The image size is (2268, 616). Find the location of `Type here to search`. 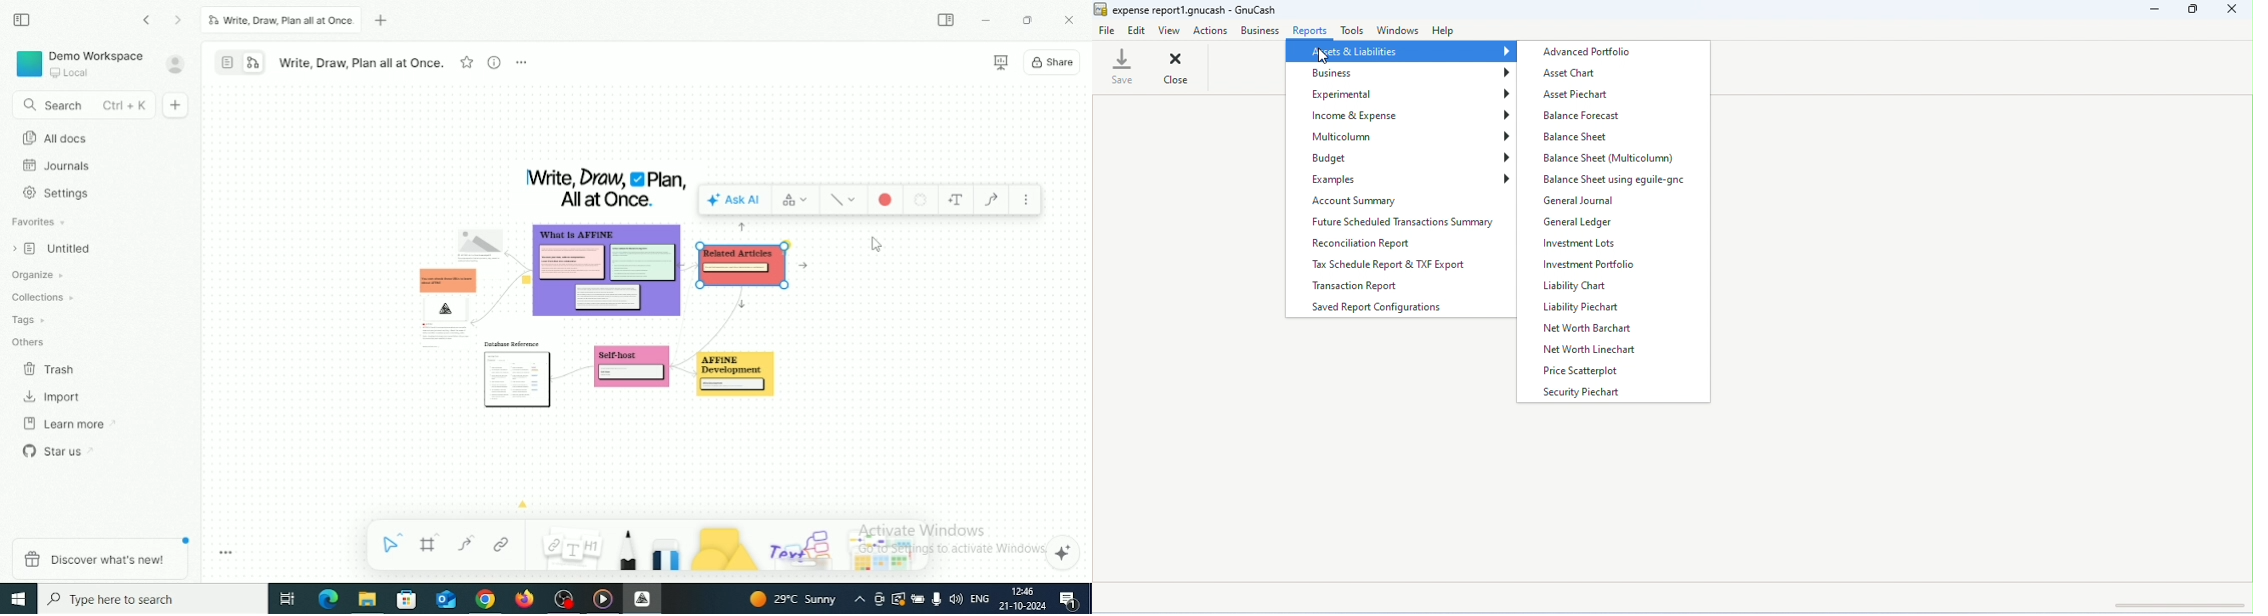

Type here to search is located at coordinates (153, 598).